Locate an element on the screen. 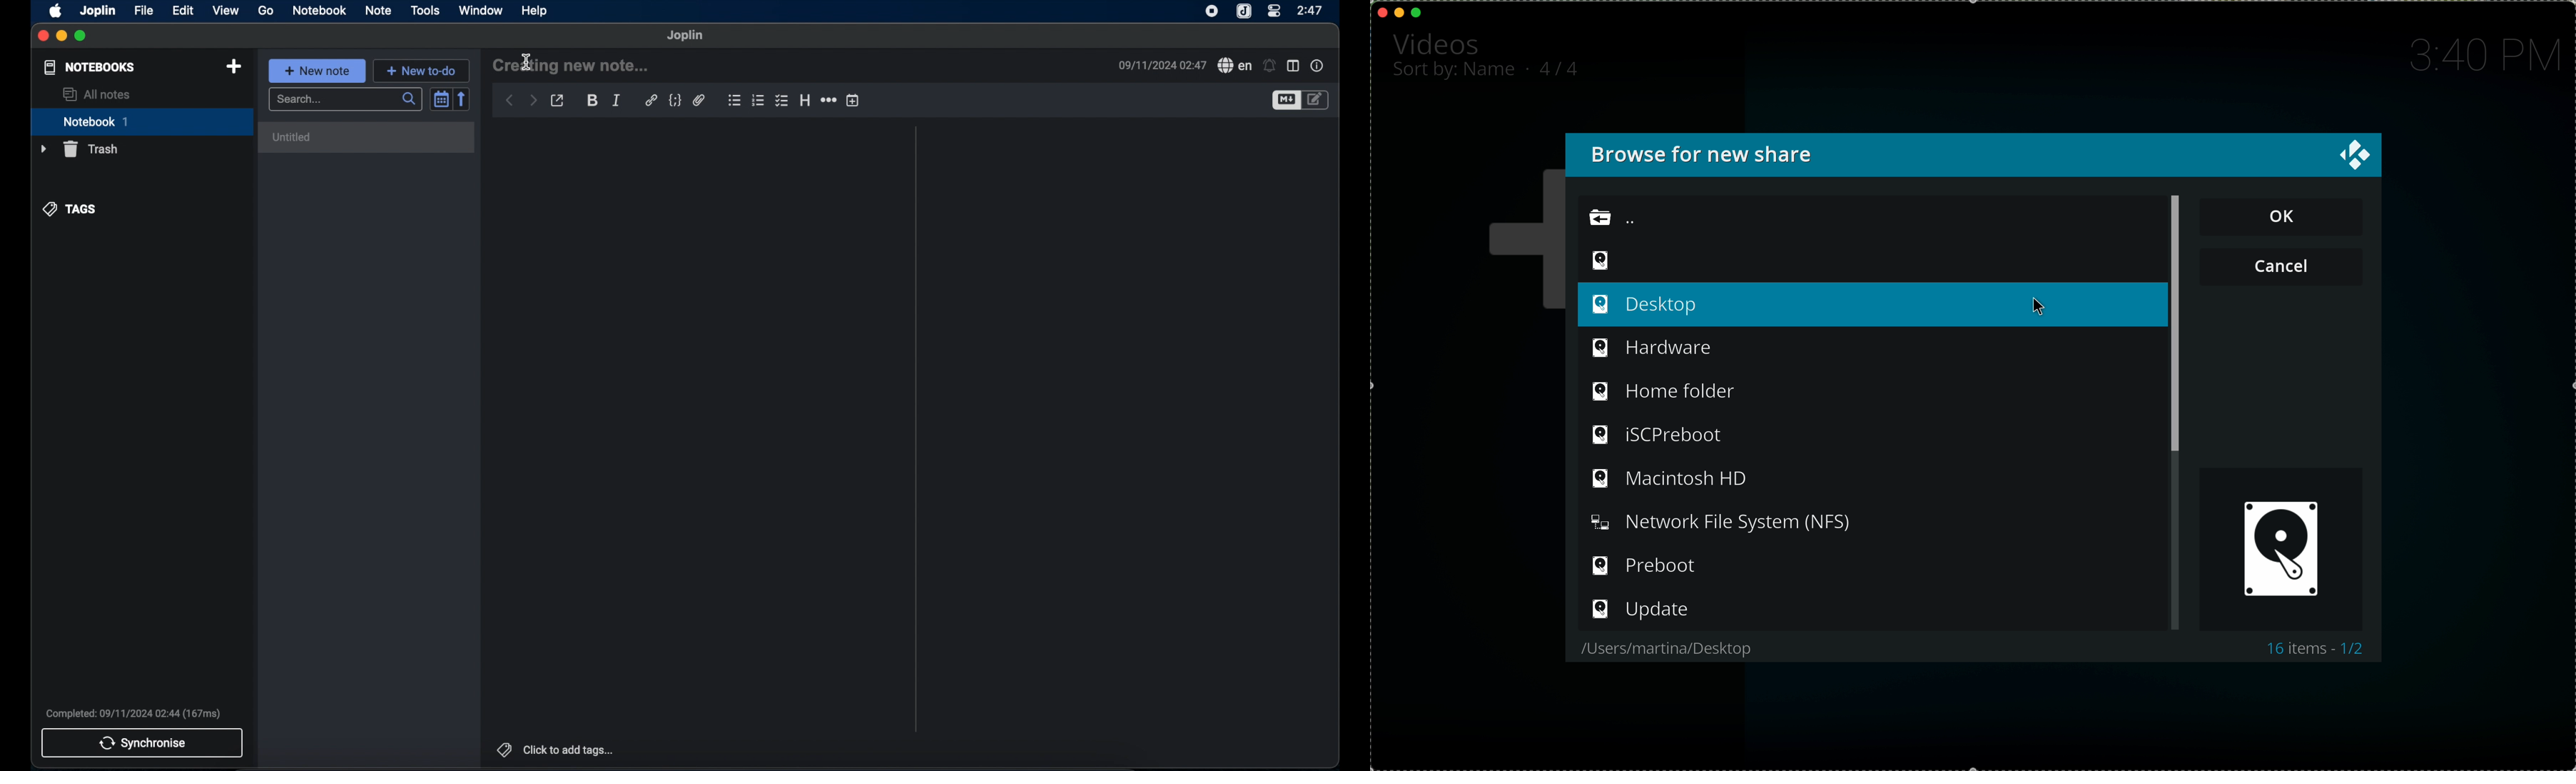 The width and height of the screenshot is (2576, 784). close is located at coordinates (2359, 155).